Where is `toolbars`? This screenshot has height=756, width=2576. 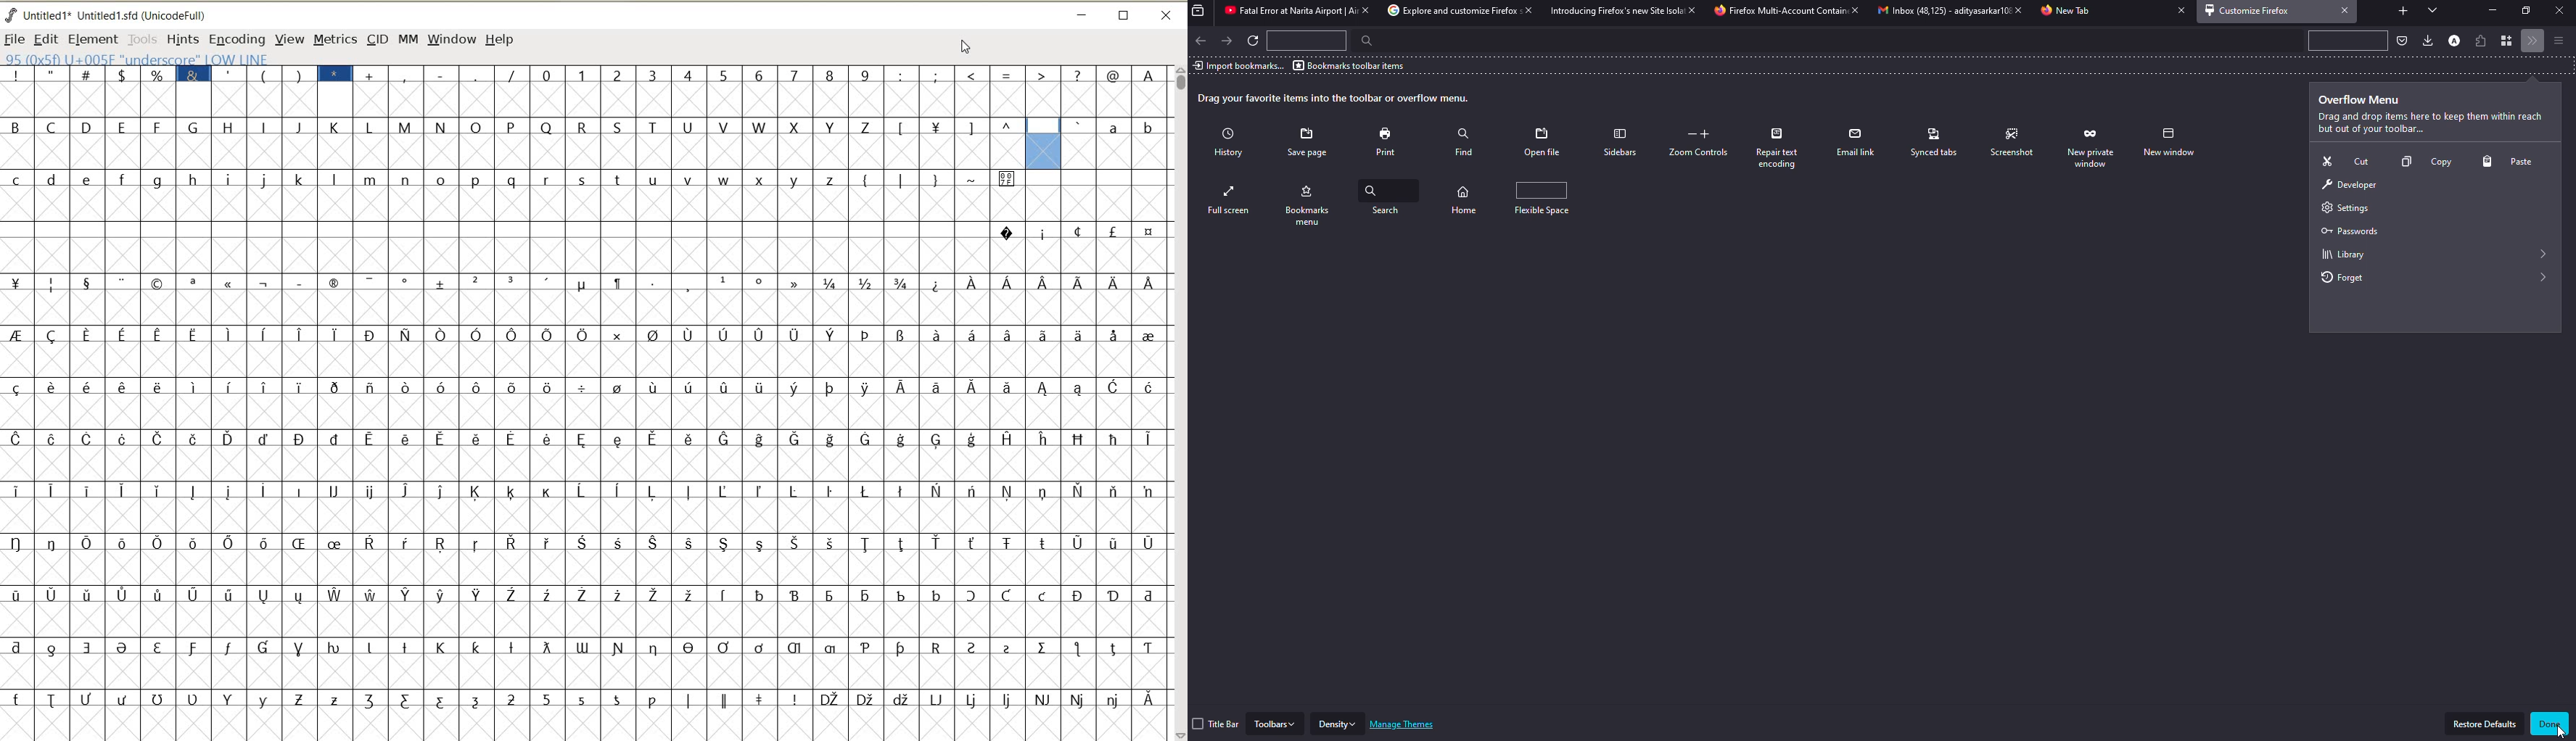 toolbars is located at coordinates (1275, 723).